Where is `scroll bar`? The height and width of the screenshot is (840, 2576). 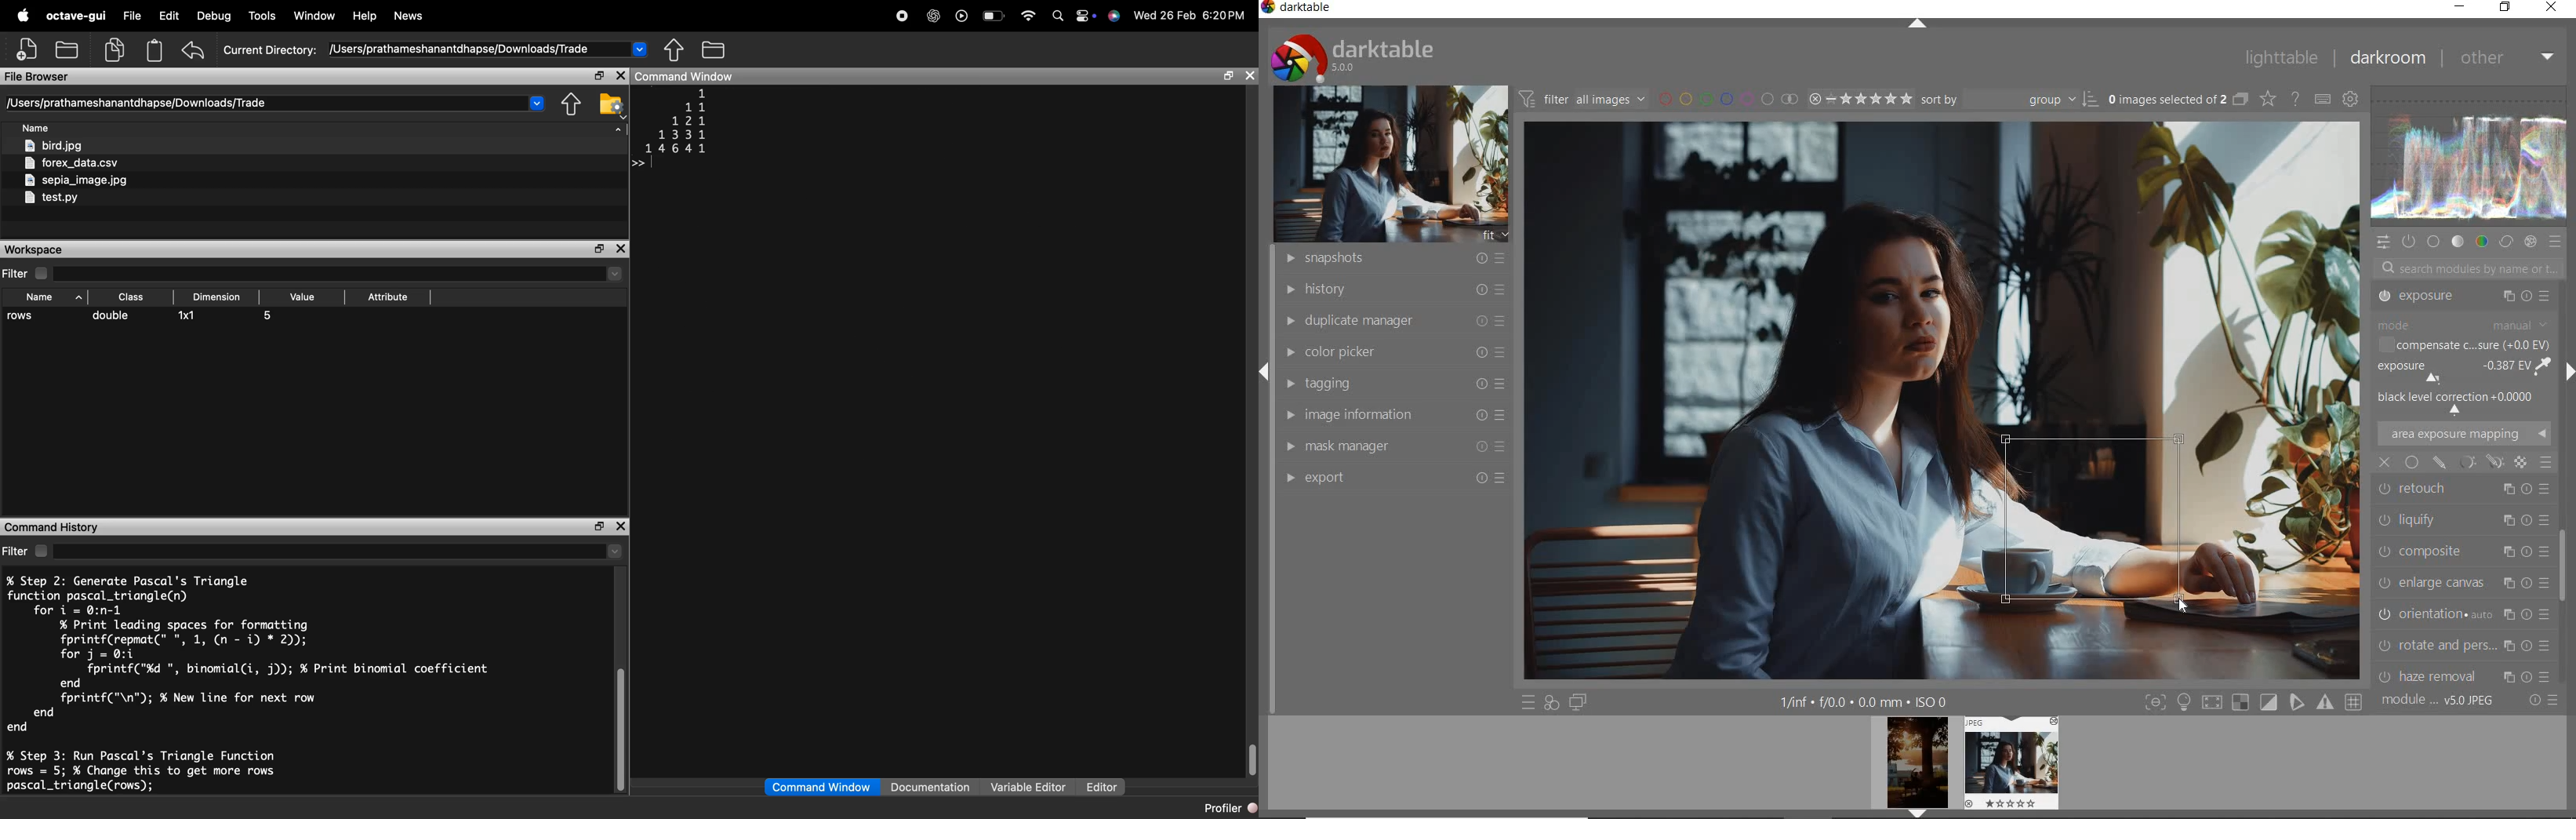
scroll bar is located at coordinates (1251, 758).